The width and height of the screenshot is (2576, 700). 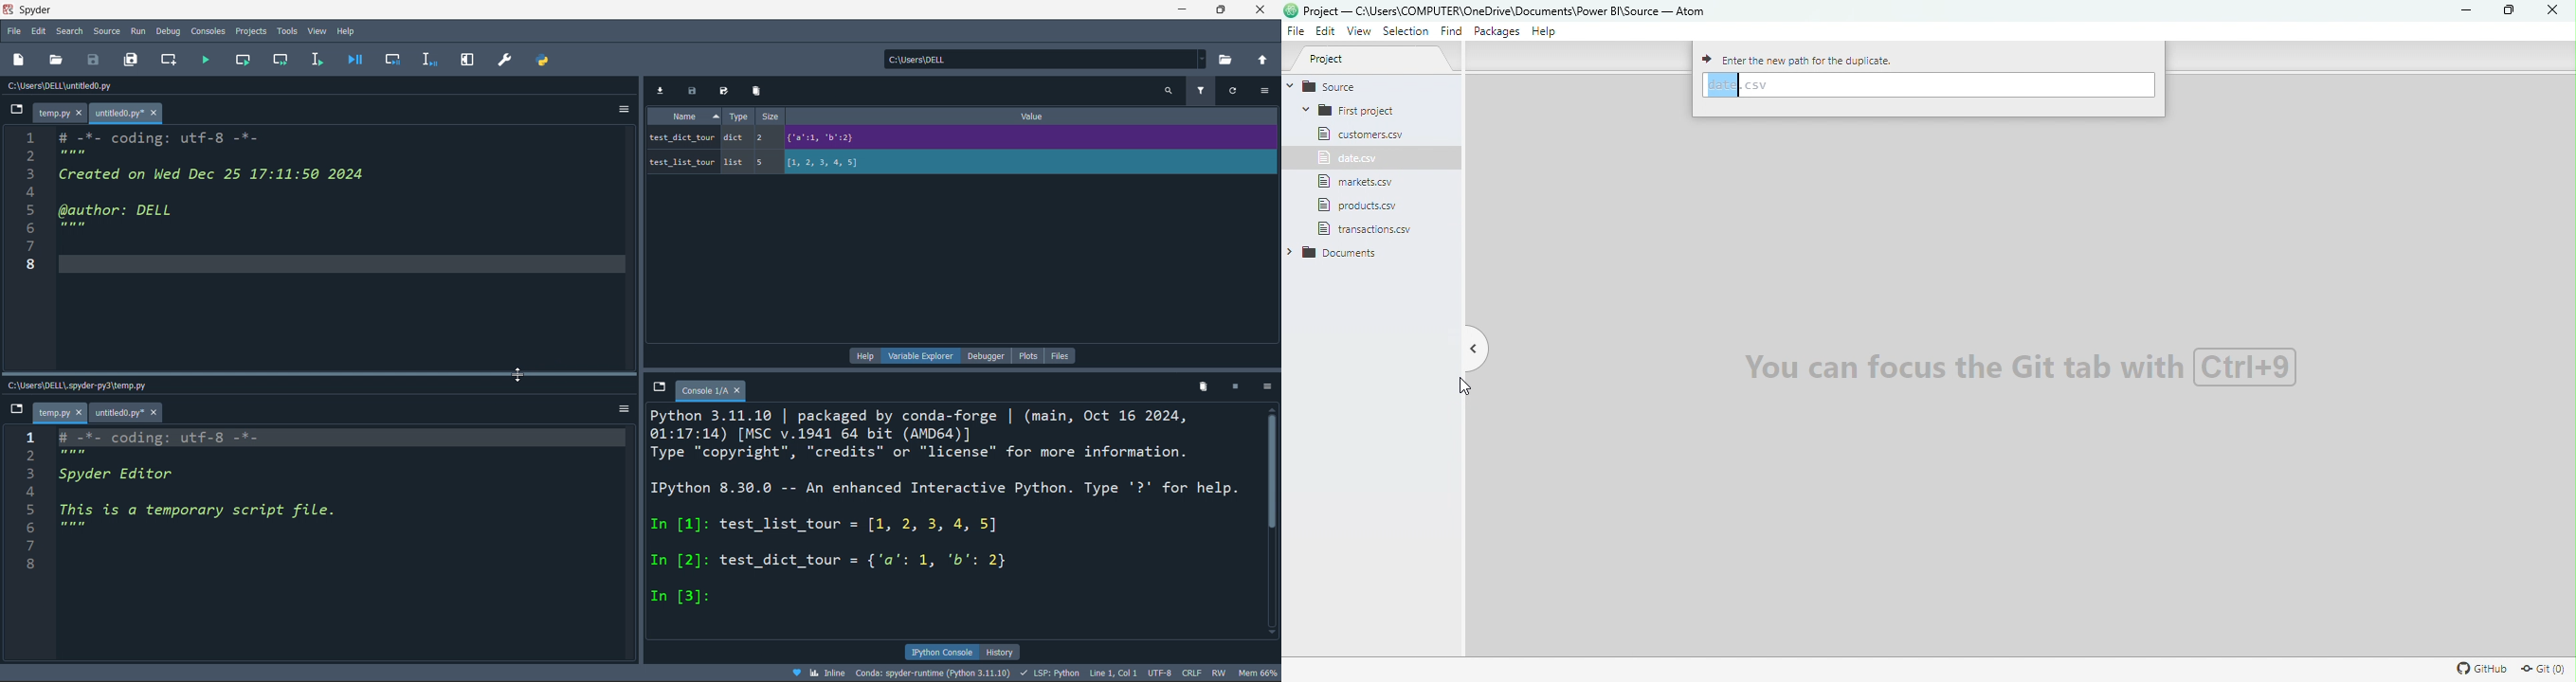 What do you see at coordinates (359, 60) in the screenshot?
I see `debug file` at bounding box center [359, 60].